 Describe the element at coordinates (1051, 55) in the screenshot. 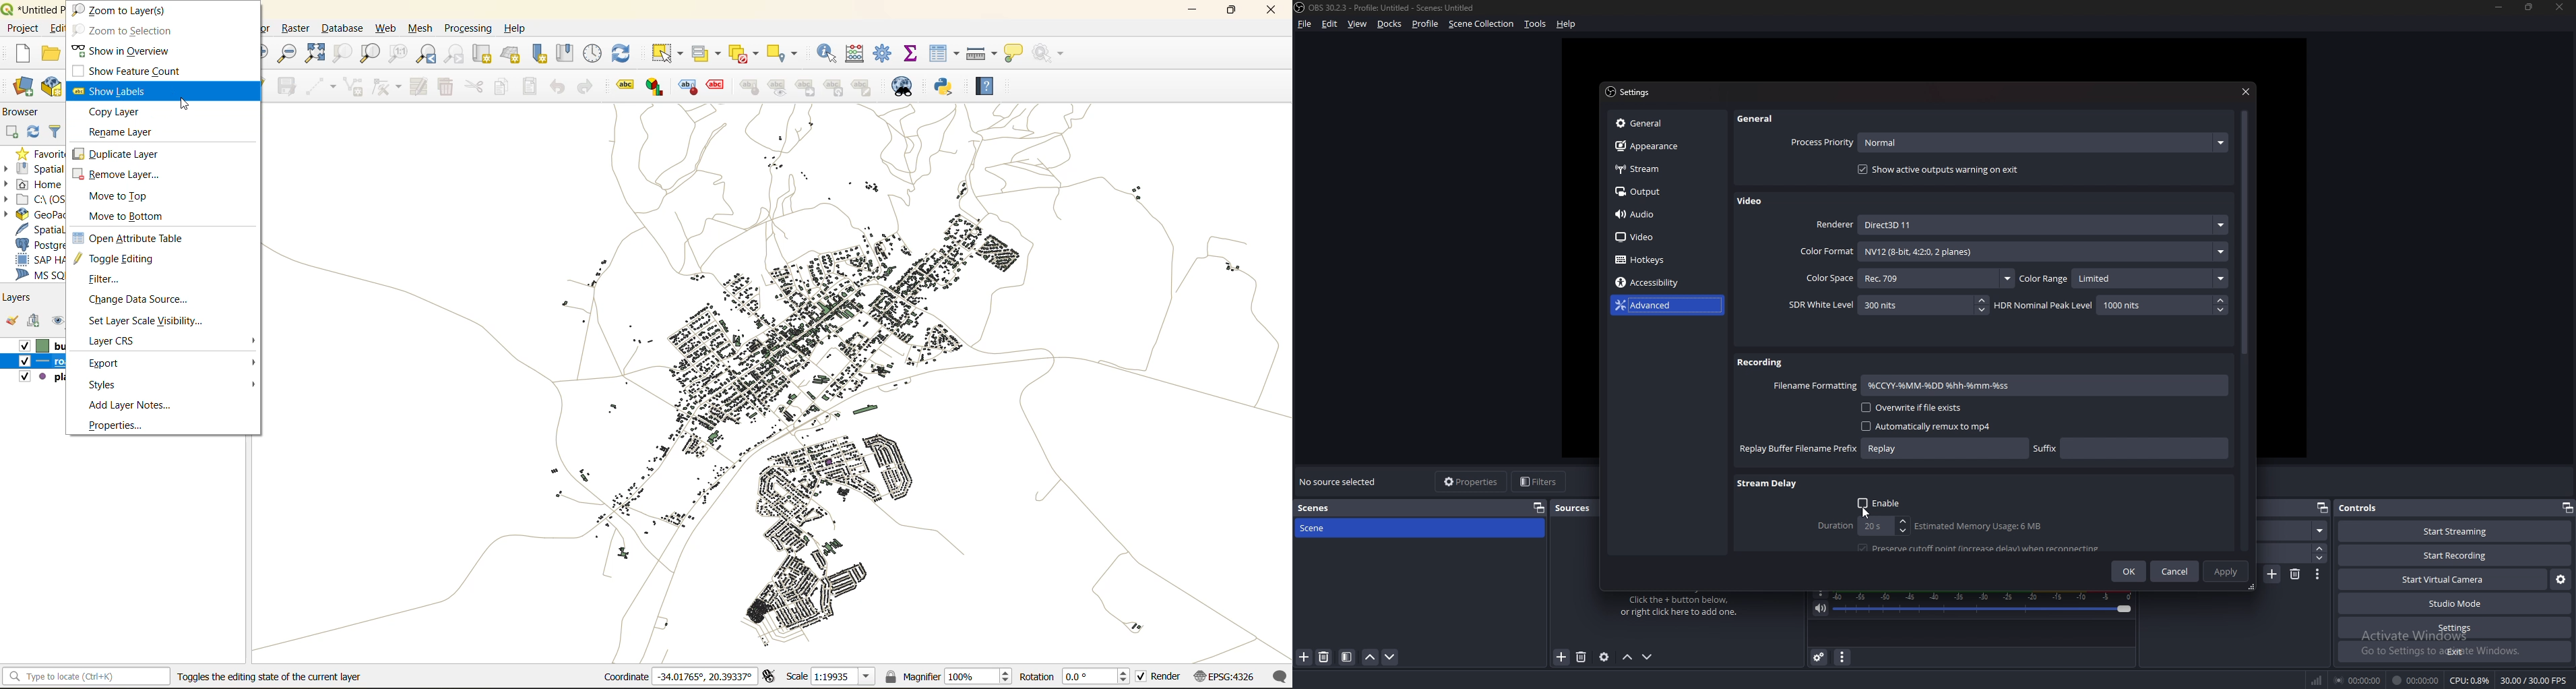

I see `no action` at that location.